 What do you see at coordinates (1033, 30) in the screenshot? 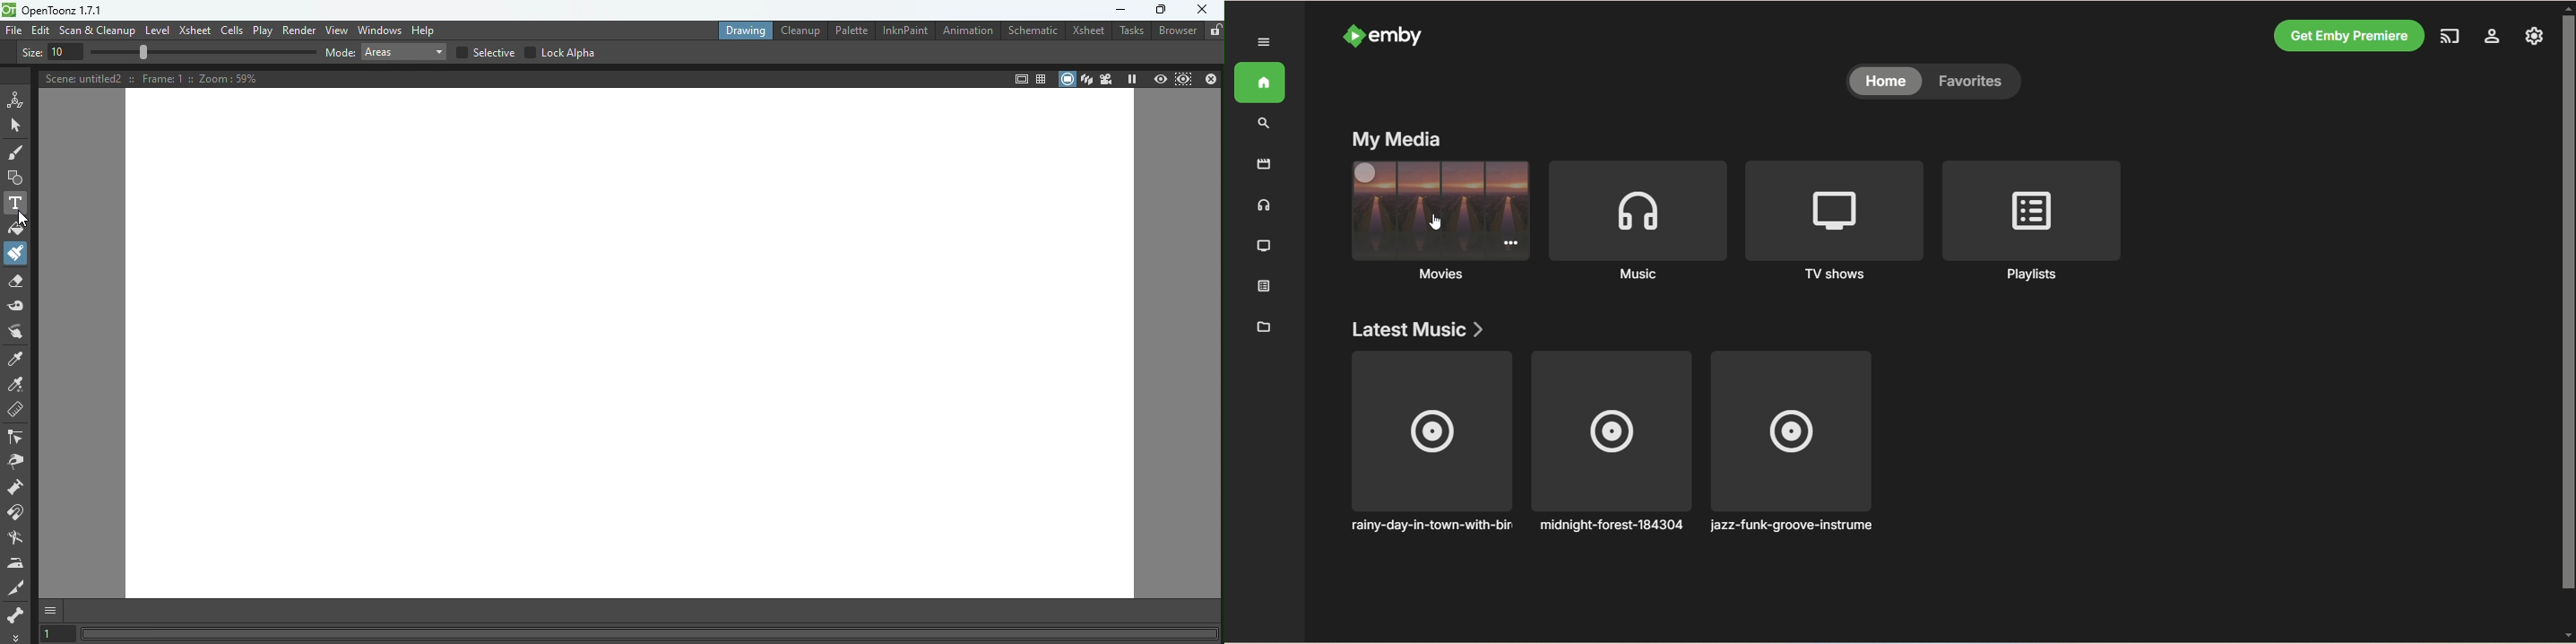
I see `Schematic` at bounding box center [1033, 30].